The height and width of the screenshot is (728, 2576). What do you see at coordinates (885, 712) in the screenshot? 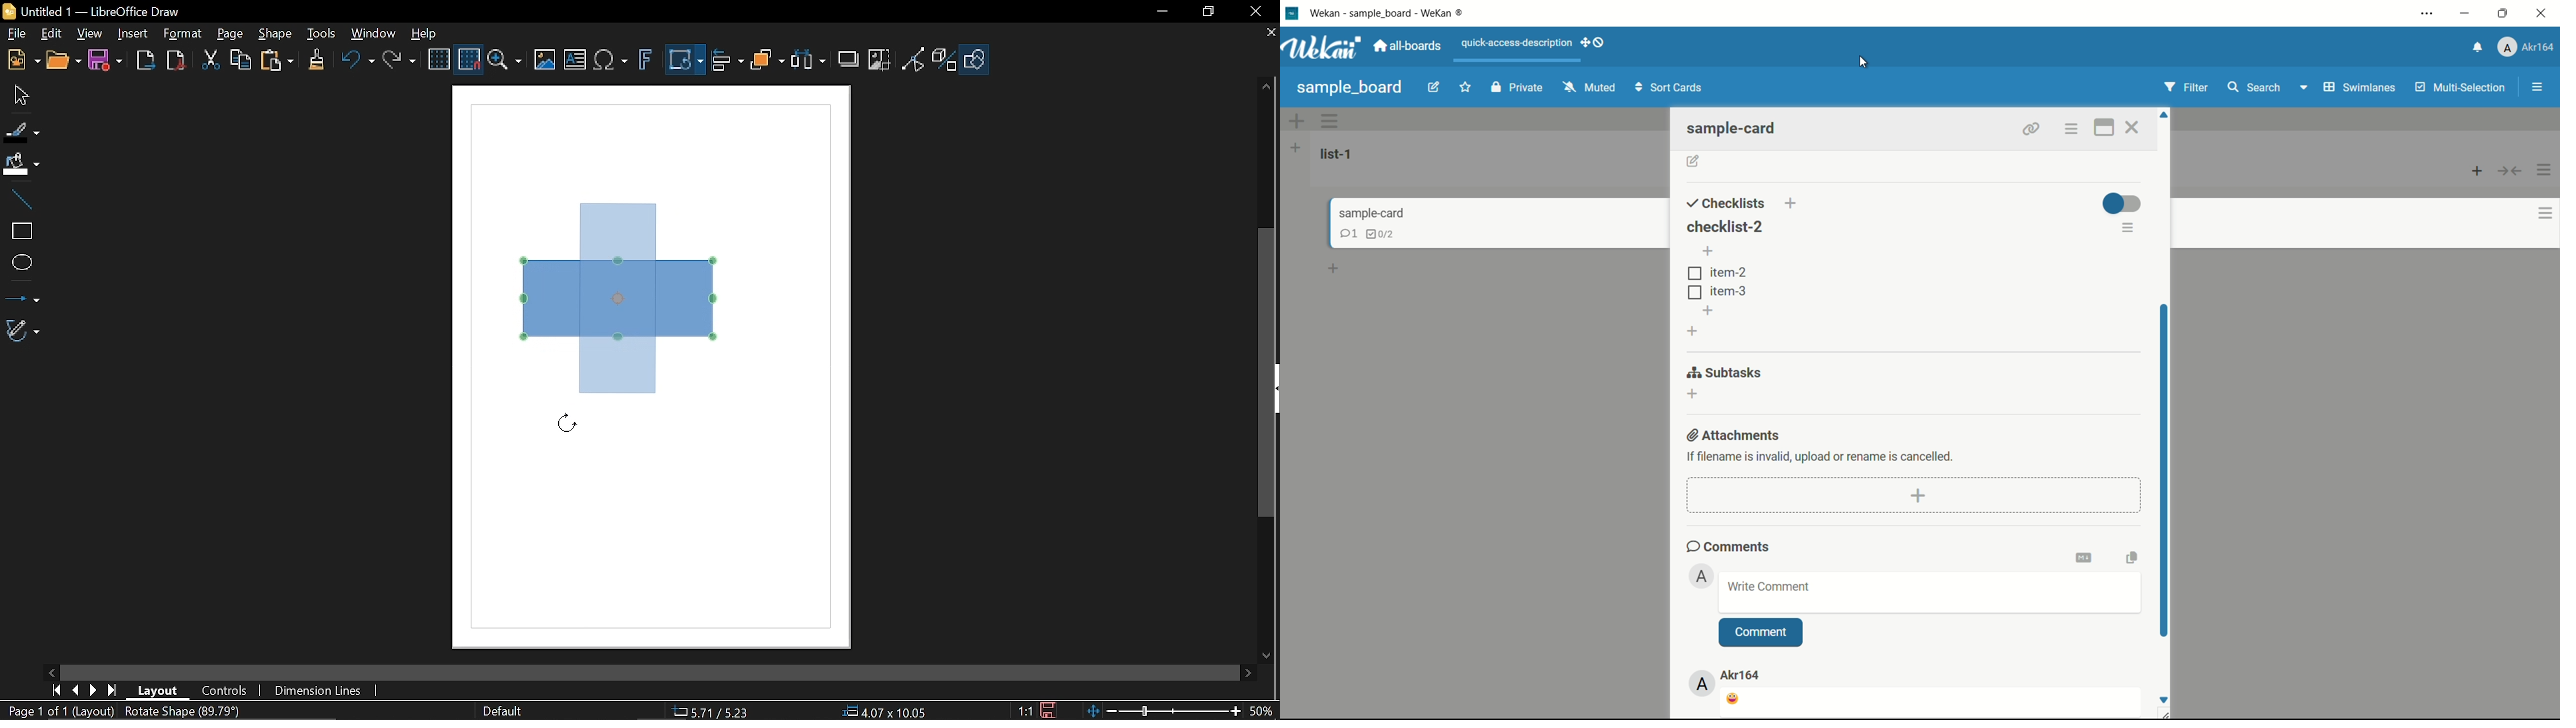
I see `10.00x4.00(Object Size)` at bounding box center [885, 712].